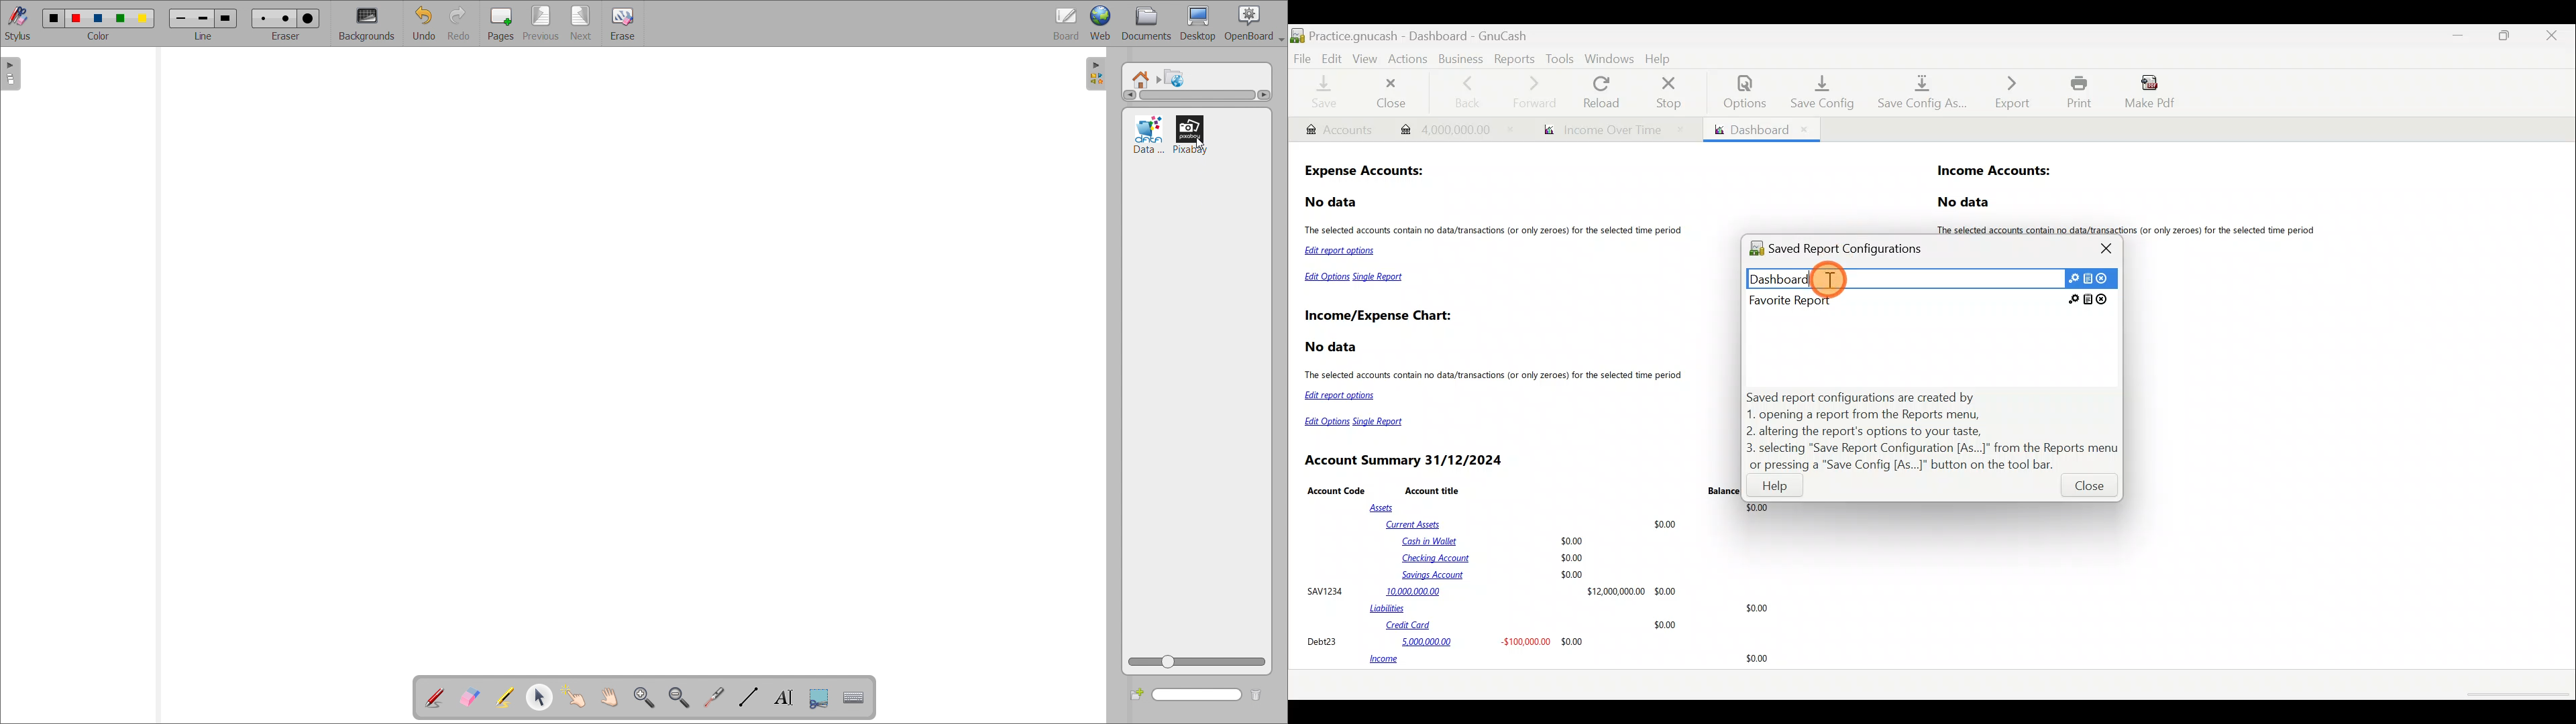 The height and width of the screenshot is (728, 2576). What do you see at coordinates (205, 17) in the screenshot?
I see `Medium line` at bounding box center [205, 17].